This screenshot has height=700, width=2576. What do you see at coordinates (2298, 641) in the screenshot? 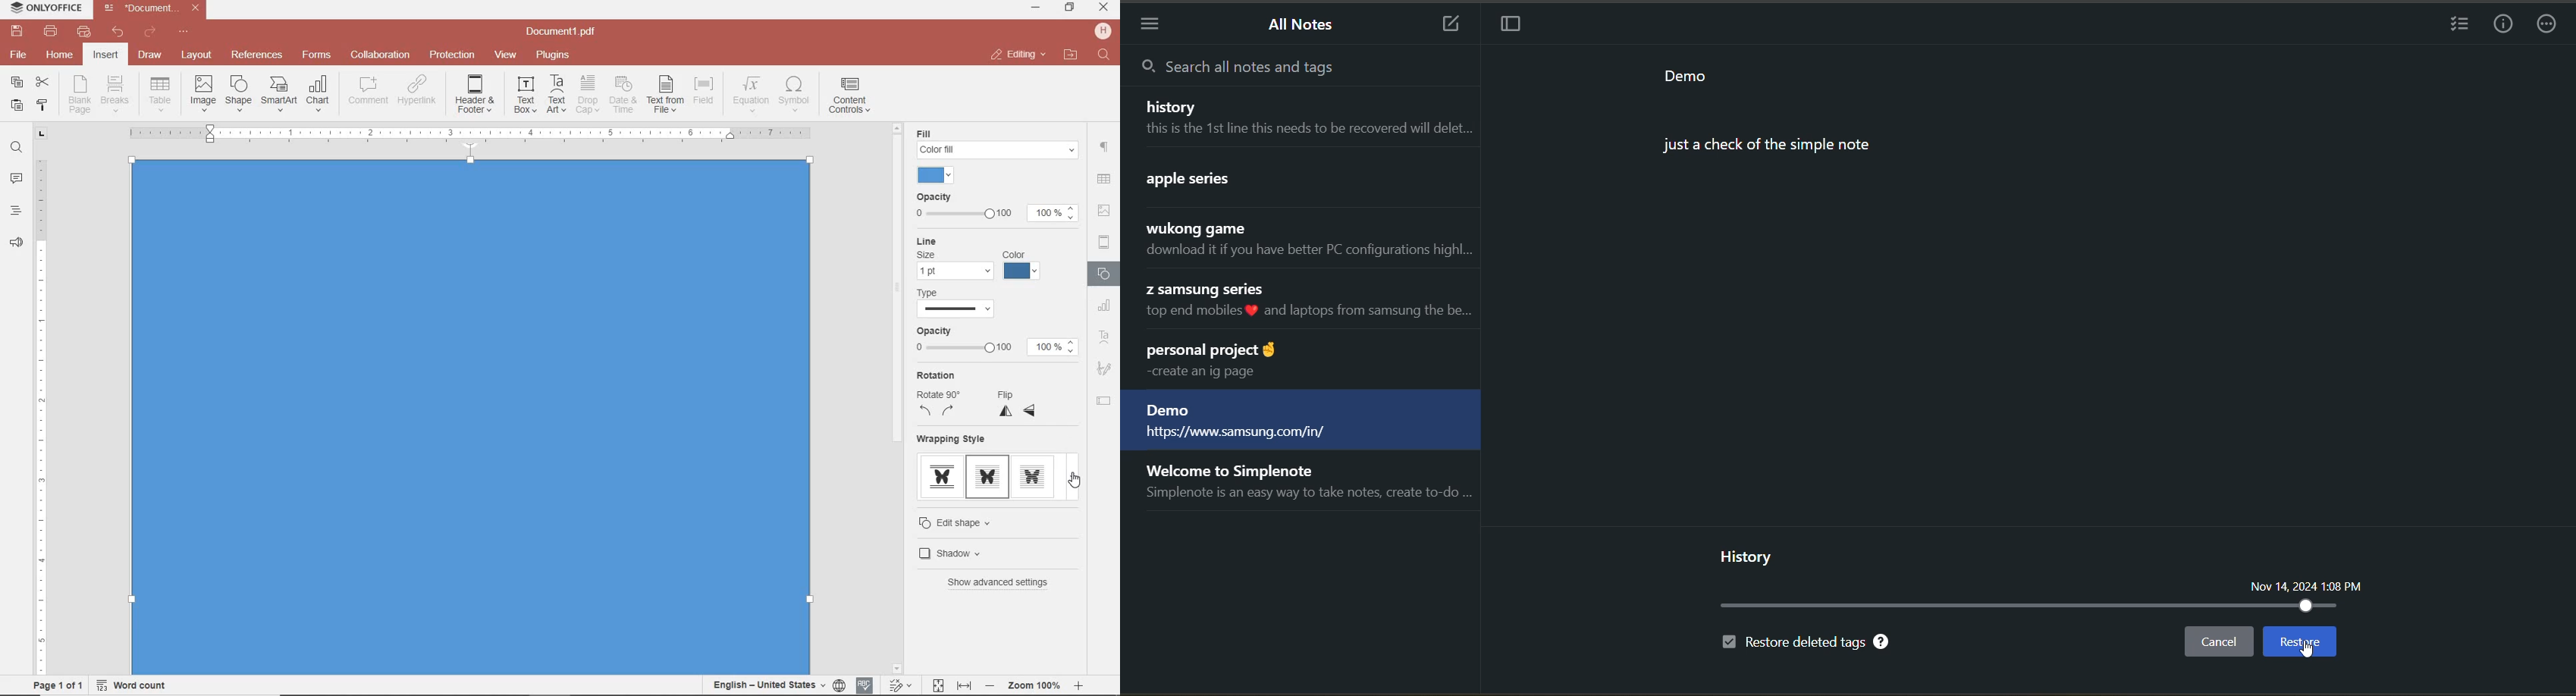
I see `restore` at bounding box center [2298, 641].